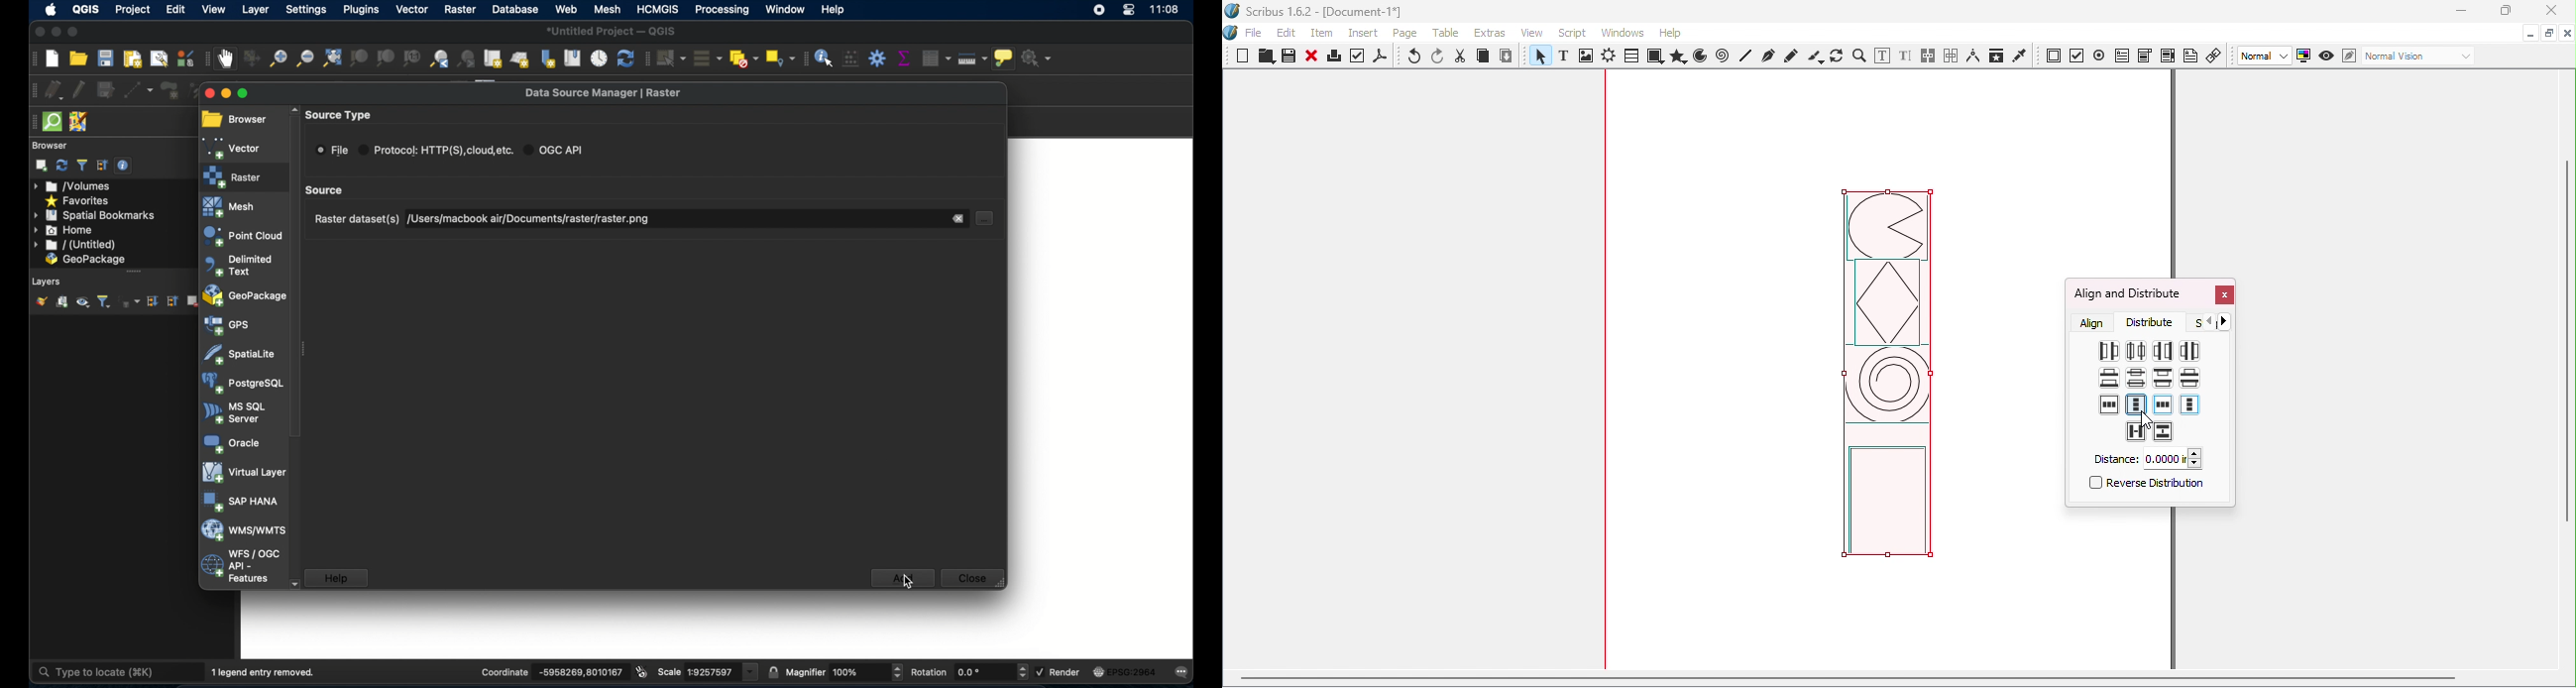 The width and height of the screenshot is (2576, 700). I want to click on Edit text with story editor, so click(1905, 57).